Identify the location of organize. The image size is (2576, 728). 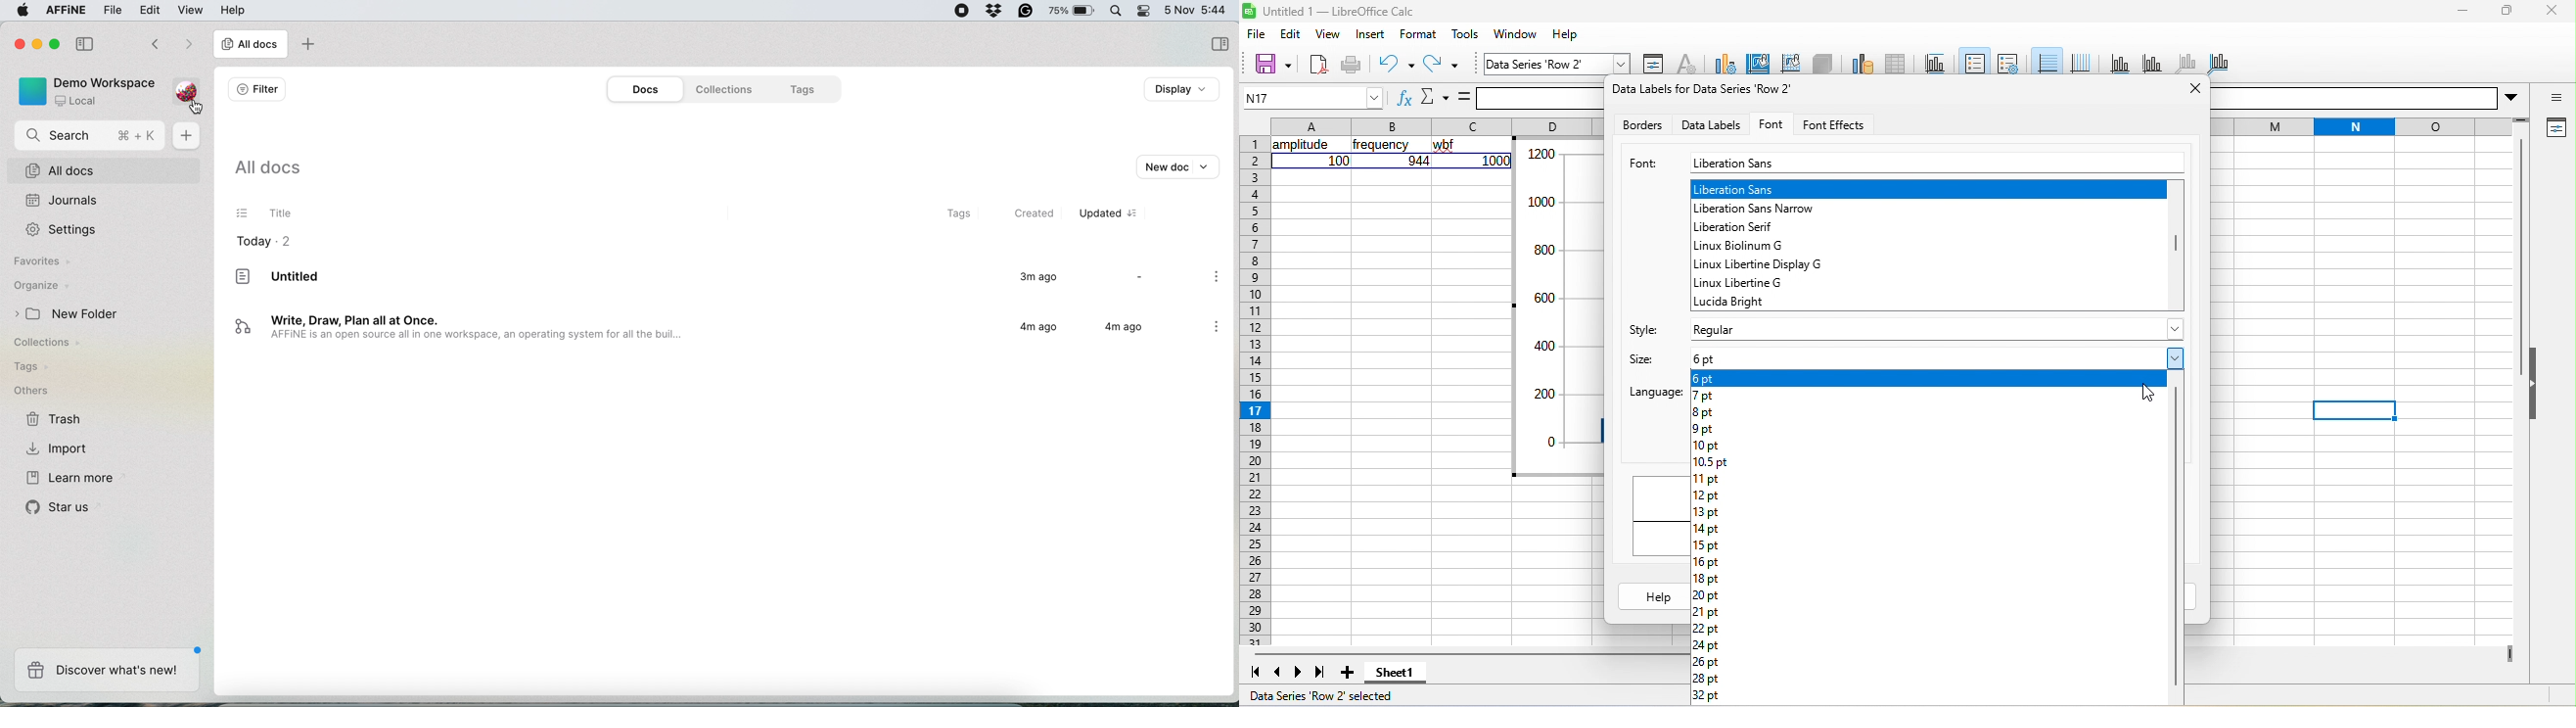
(41, 287).